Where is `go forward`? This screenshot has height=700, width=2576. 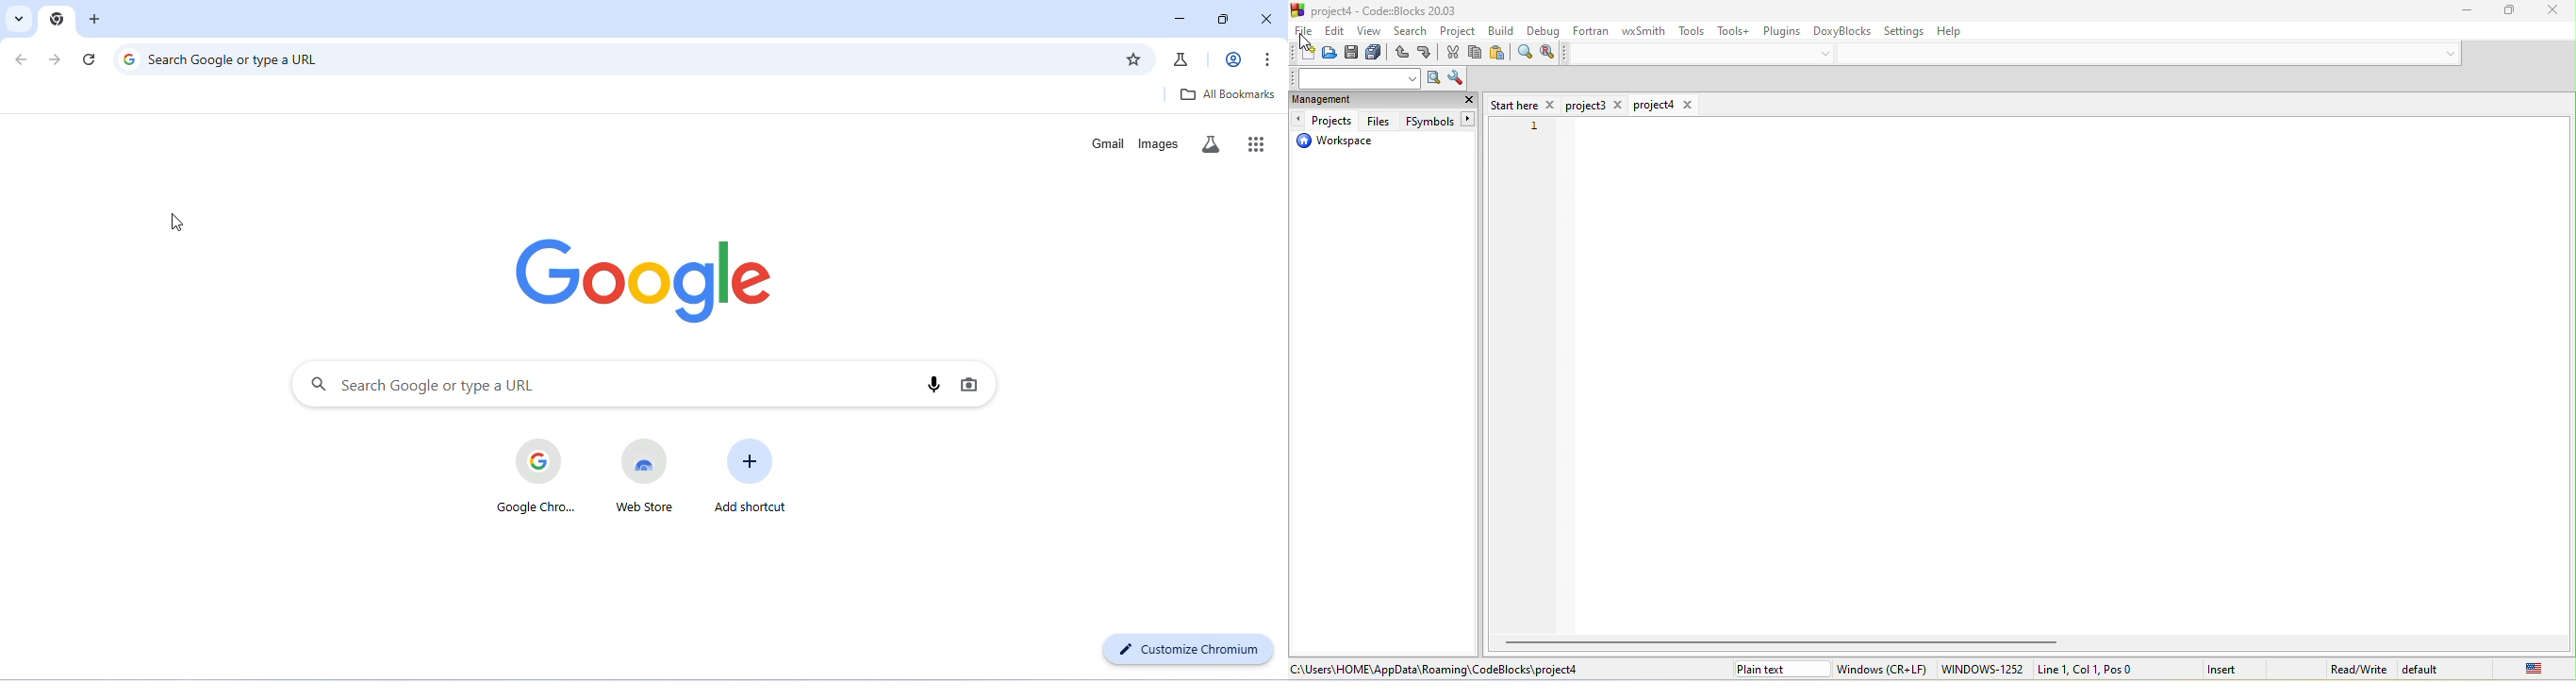
go forward is located at coordinates (58, 59).